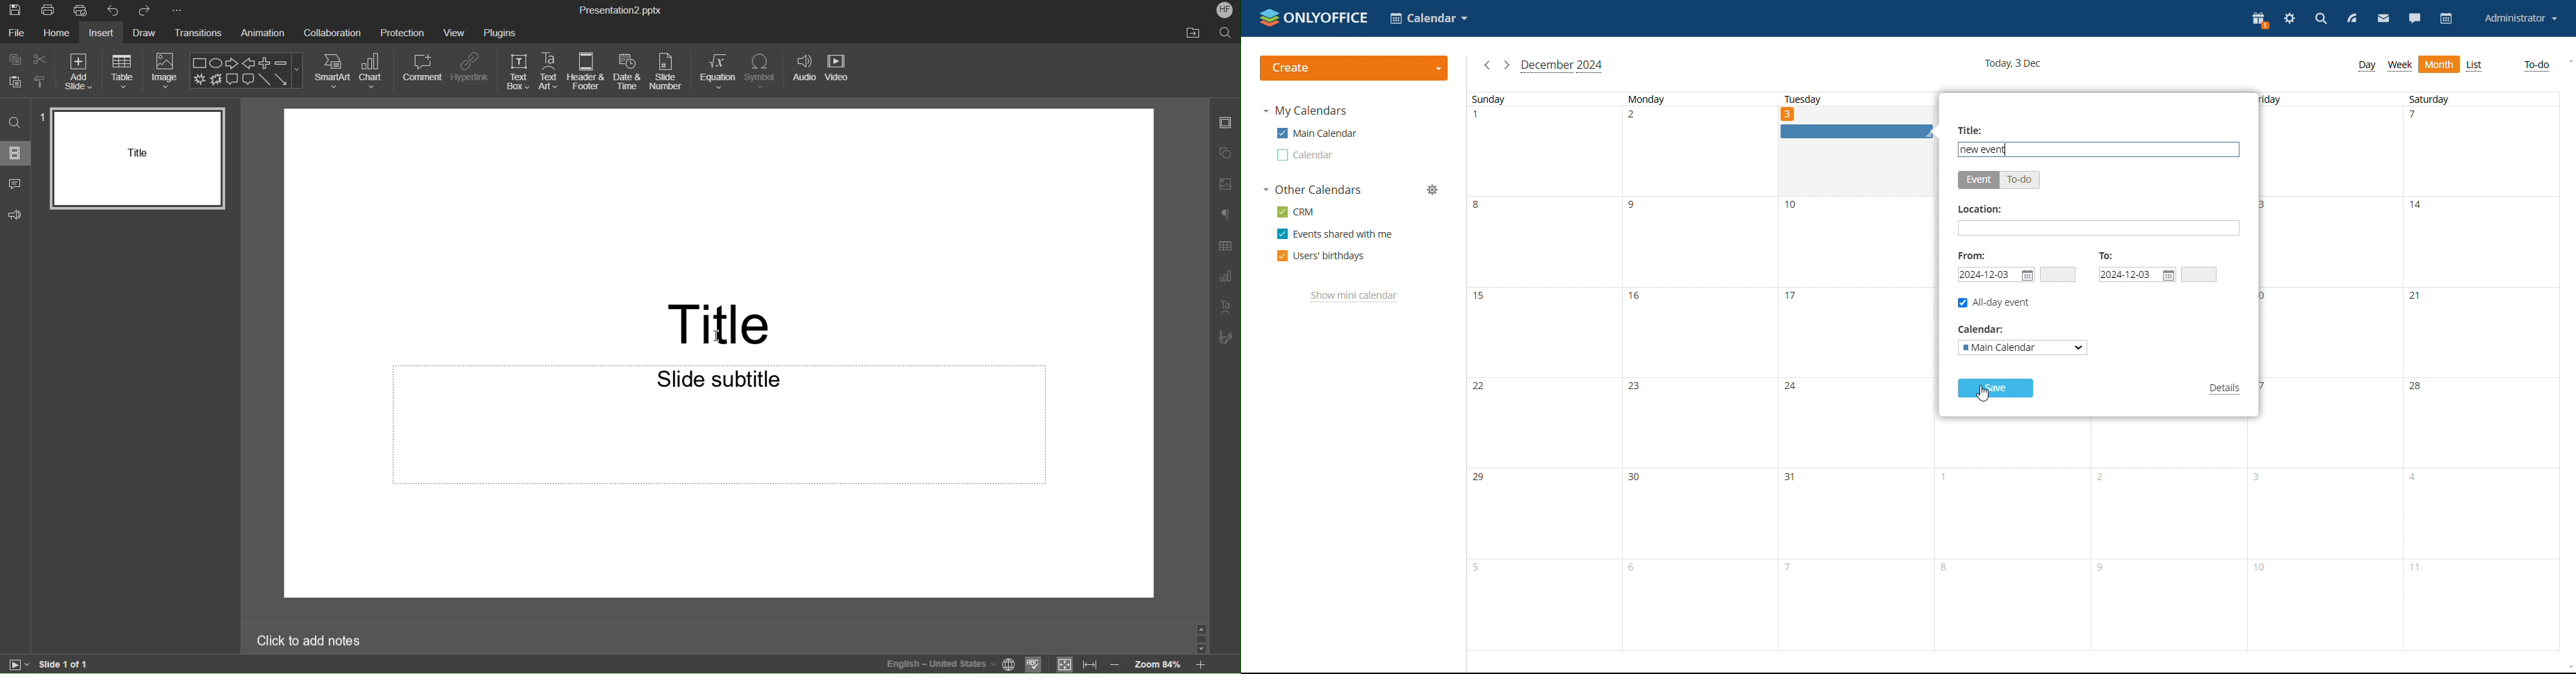 Image resolution: width=2576 pixels, height=700 pixels. Describe the element at coordinates (717, 336) in the screenshot. I see `mouse pointer` at that location.